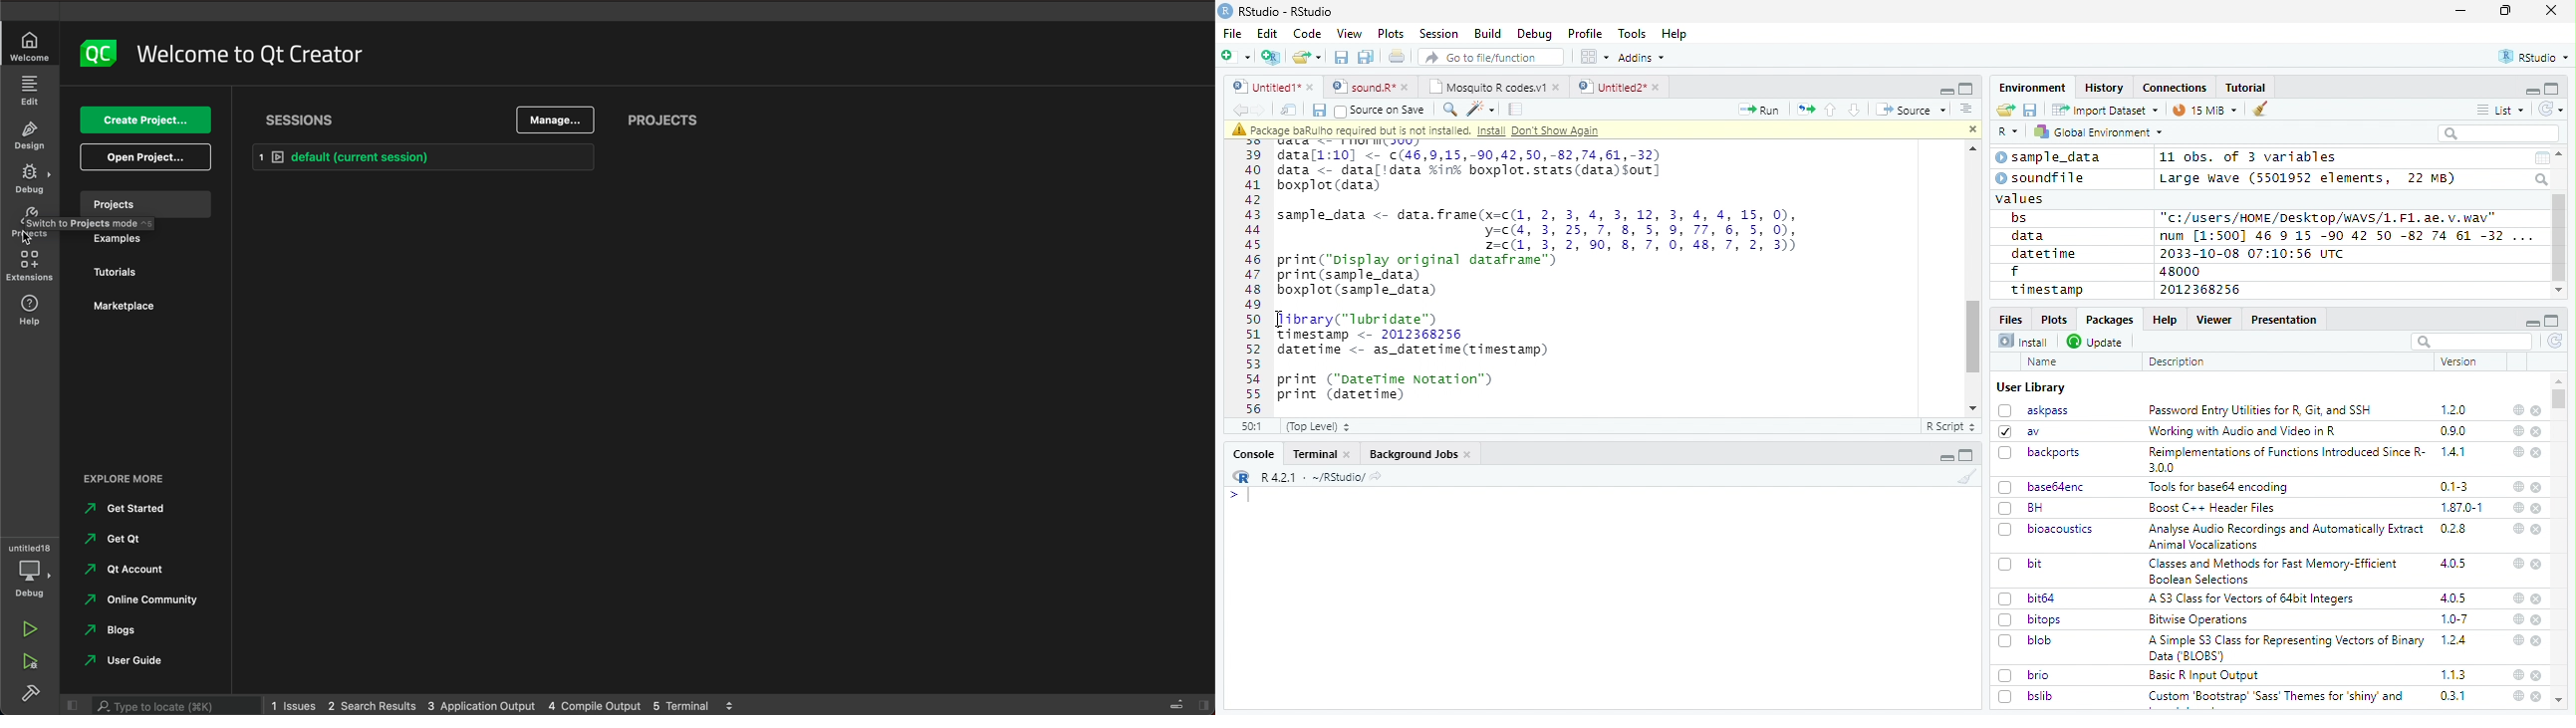  I want to click on full screen, so click(2552, 321).